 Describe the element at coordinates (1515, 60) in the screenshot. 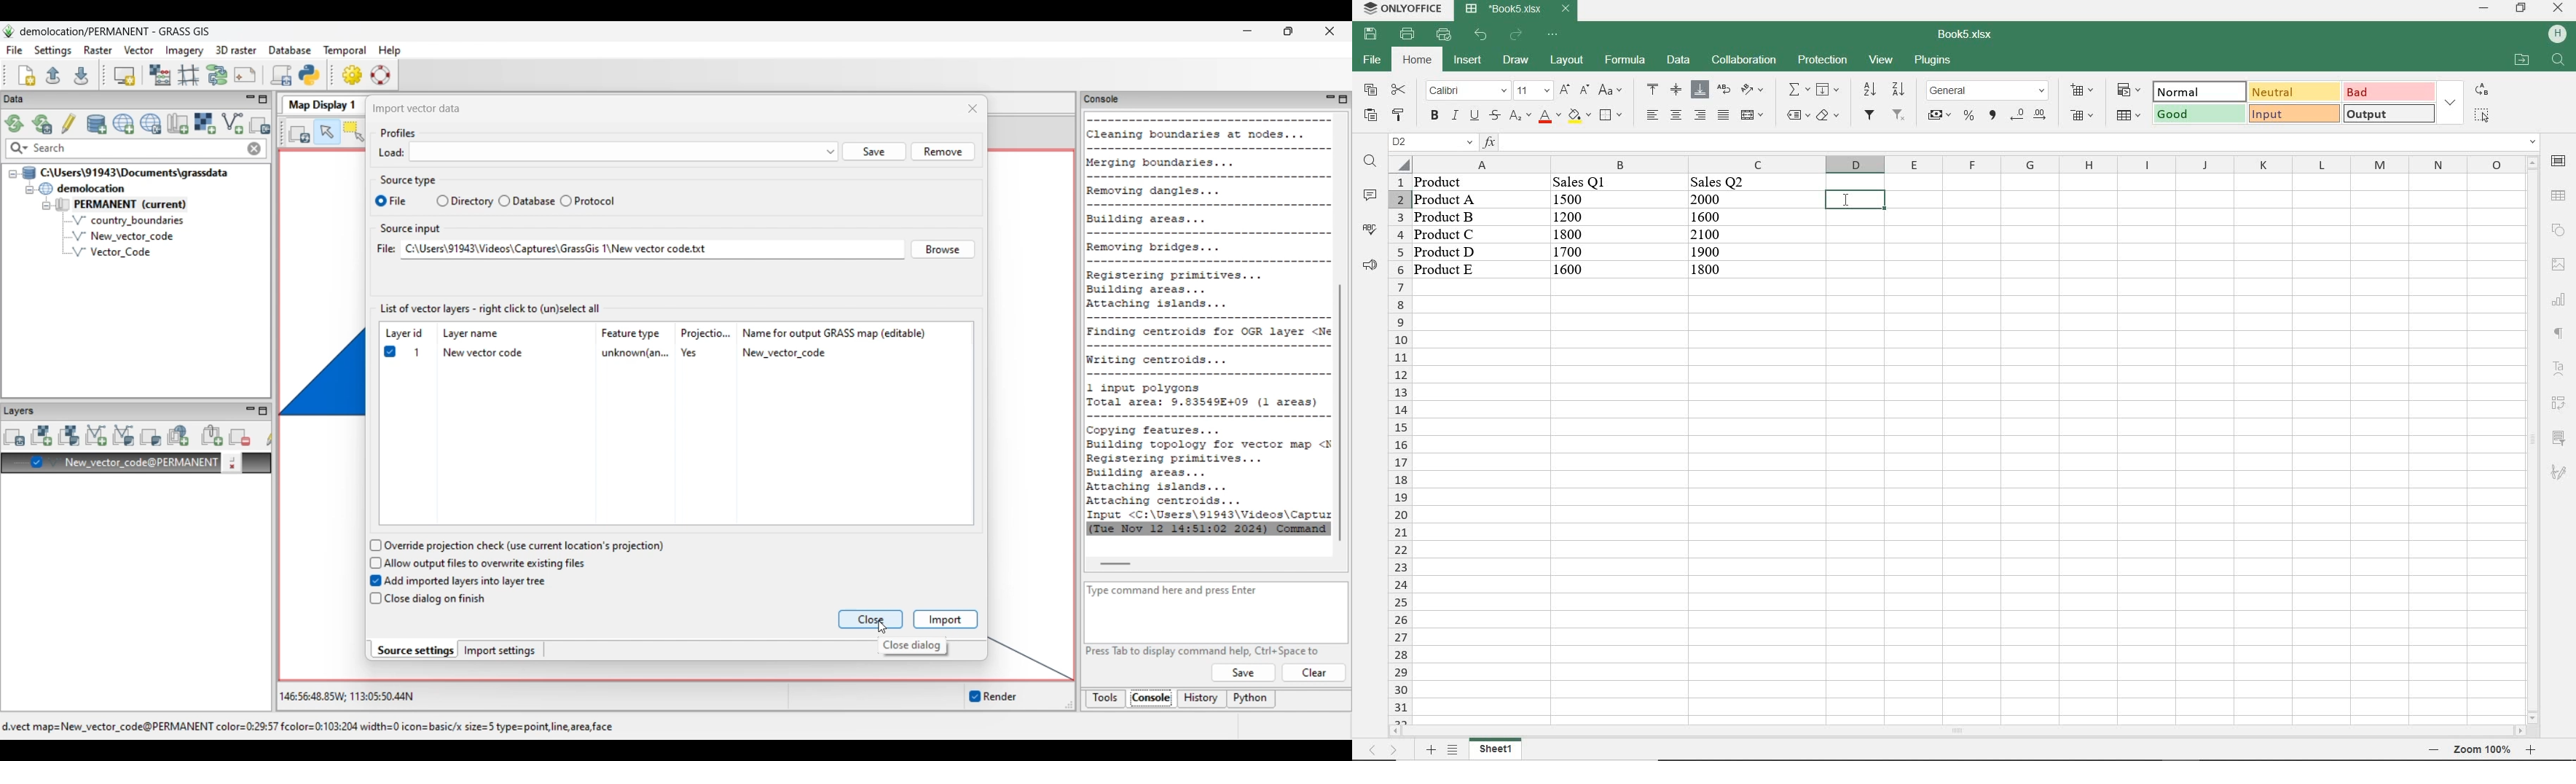

I see `draw` at that location.